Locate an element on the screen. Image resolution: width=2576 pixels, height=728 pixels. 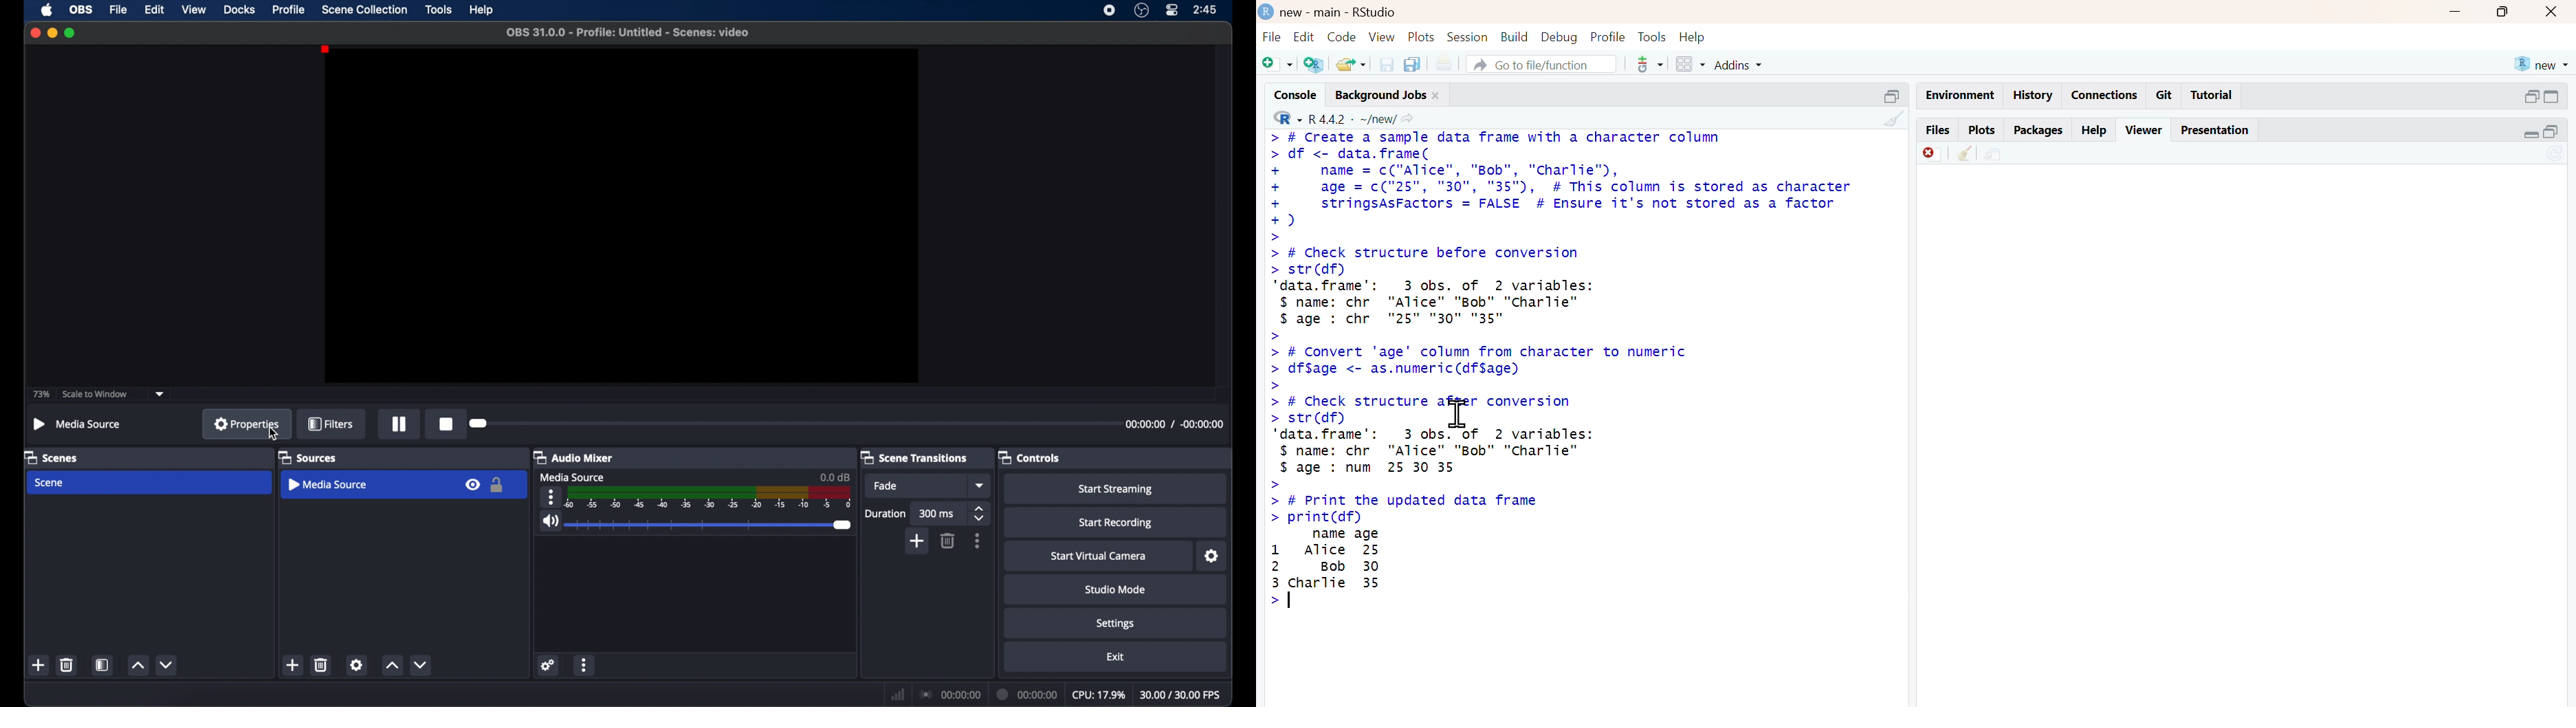
addins is located at coordinates (1739, 65).